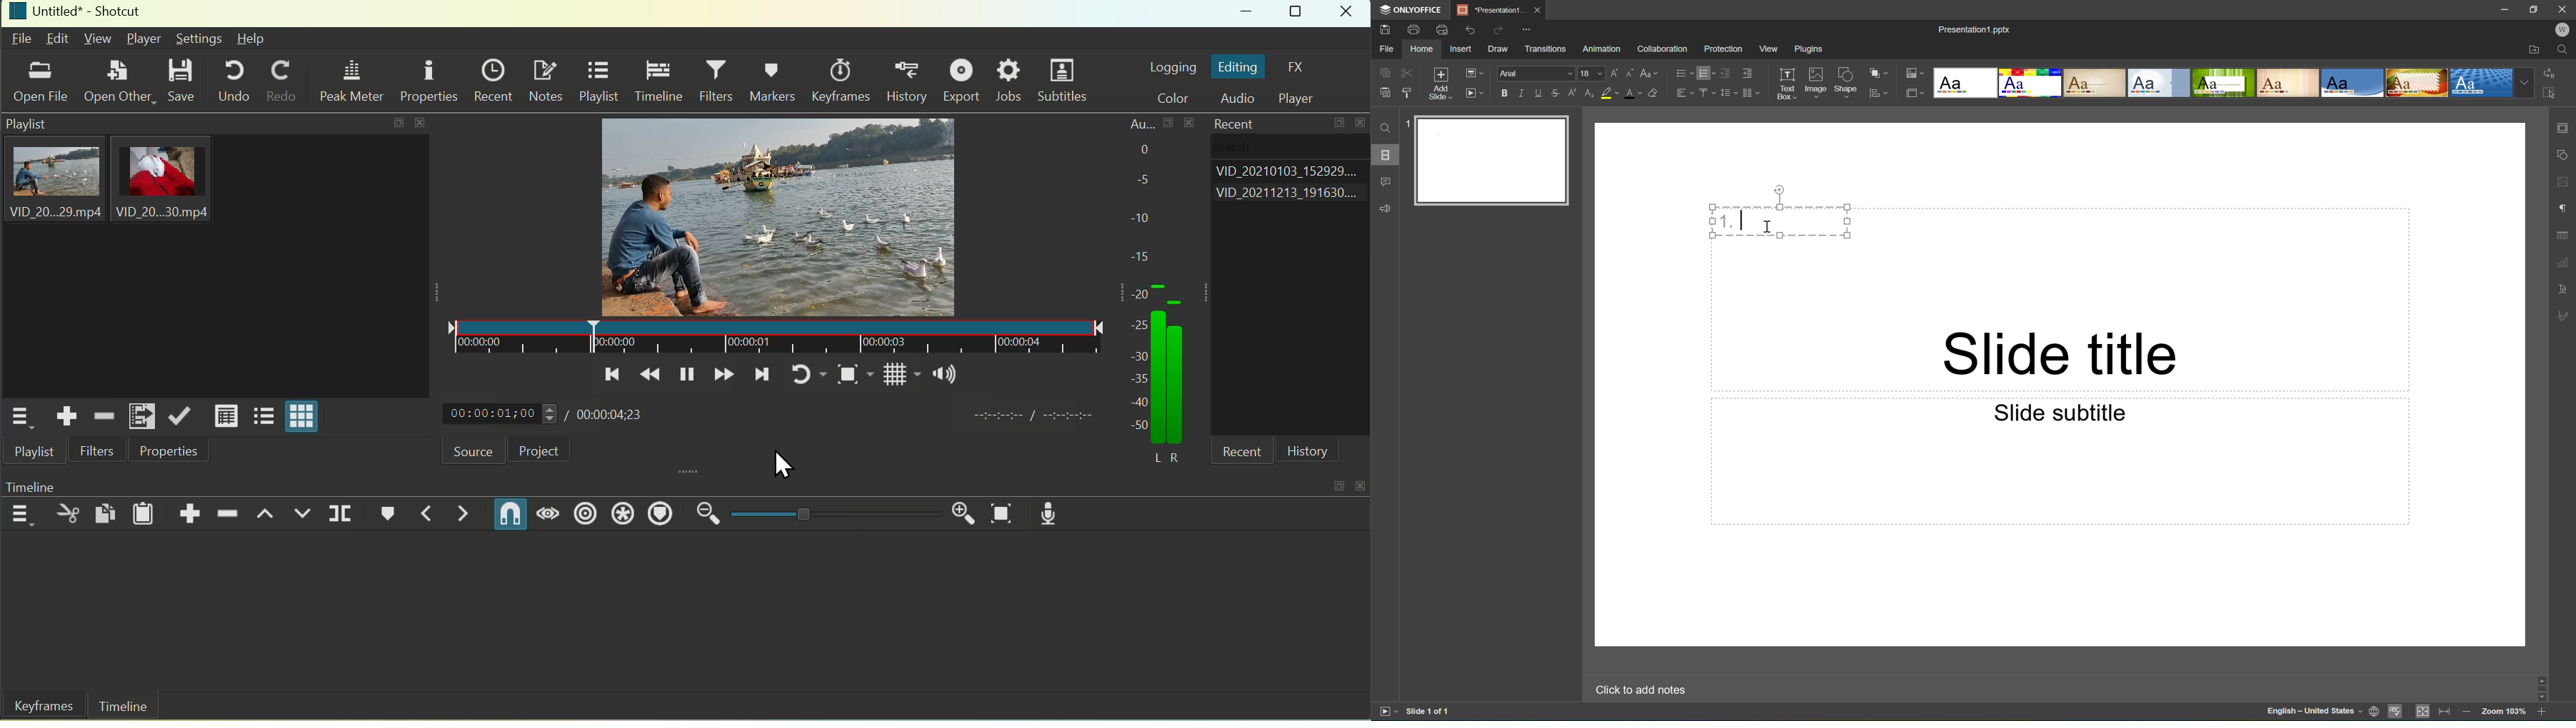  I want to click on View, so click(1770, 48).